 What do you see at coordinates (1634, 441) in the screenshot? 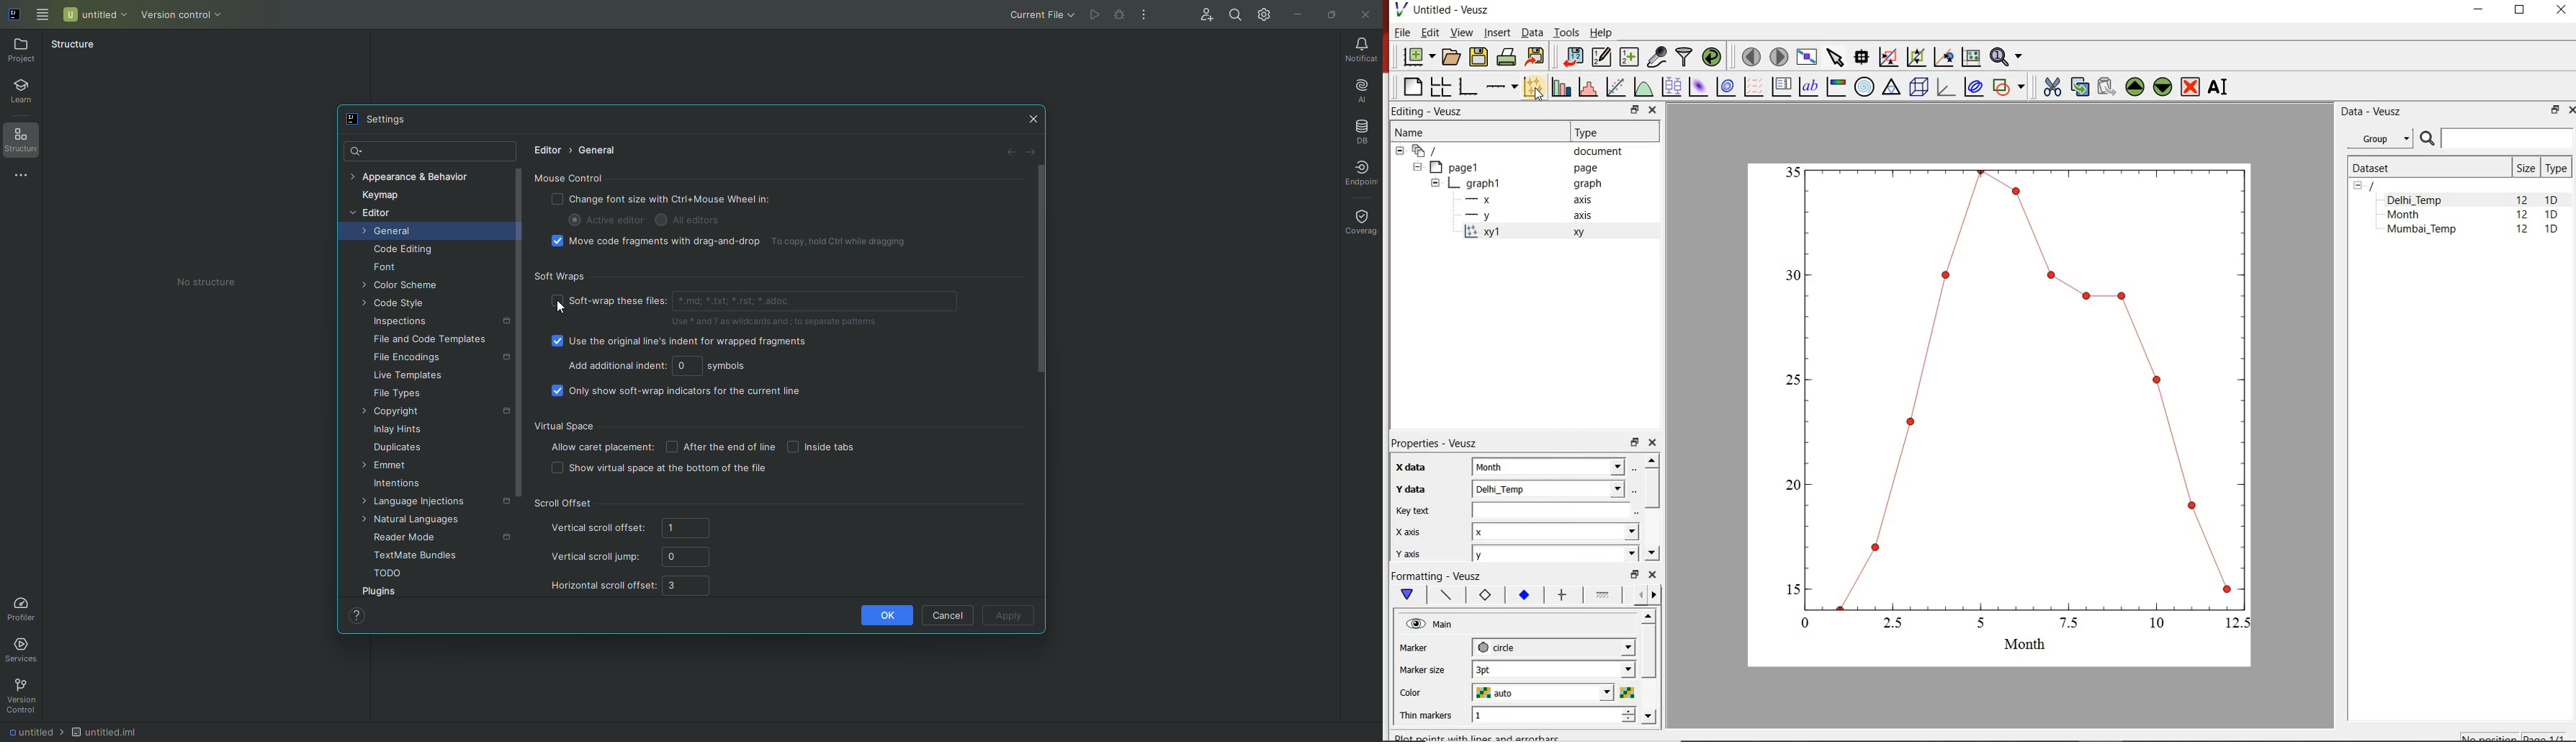
I see `restore` at bounding box center [1634, 441].